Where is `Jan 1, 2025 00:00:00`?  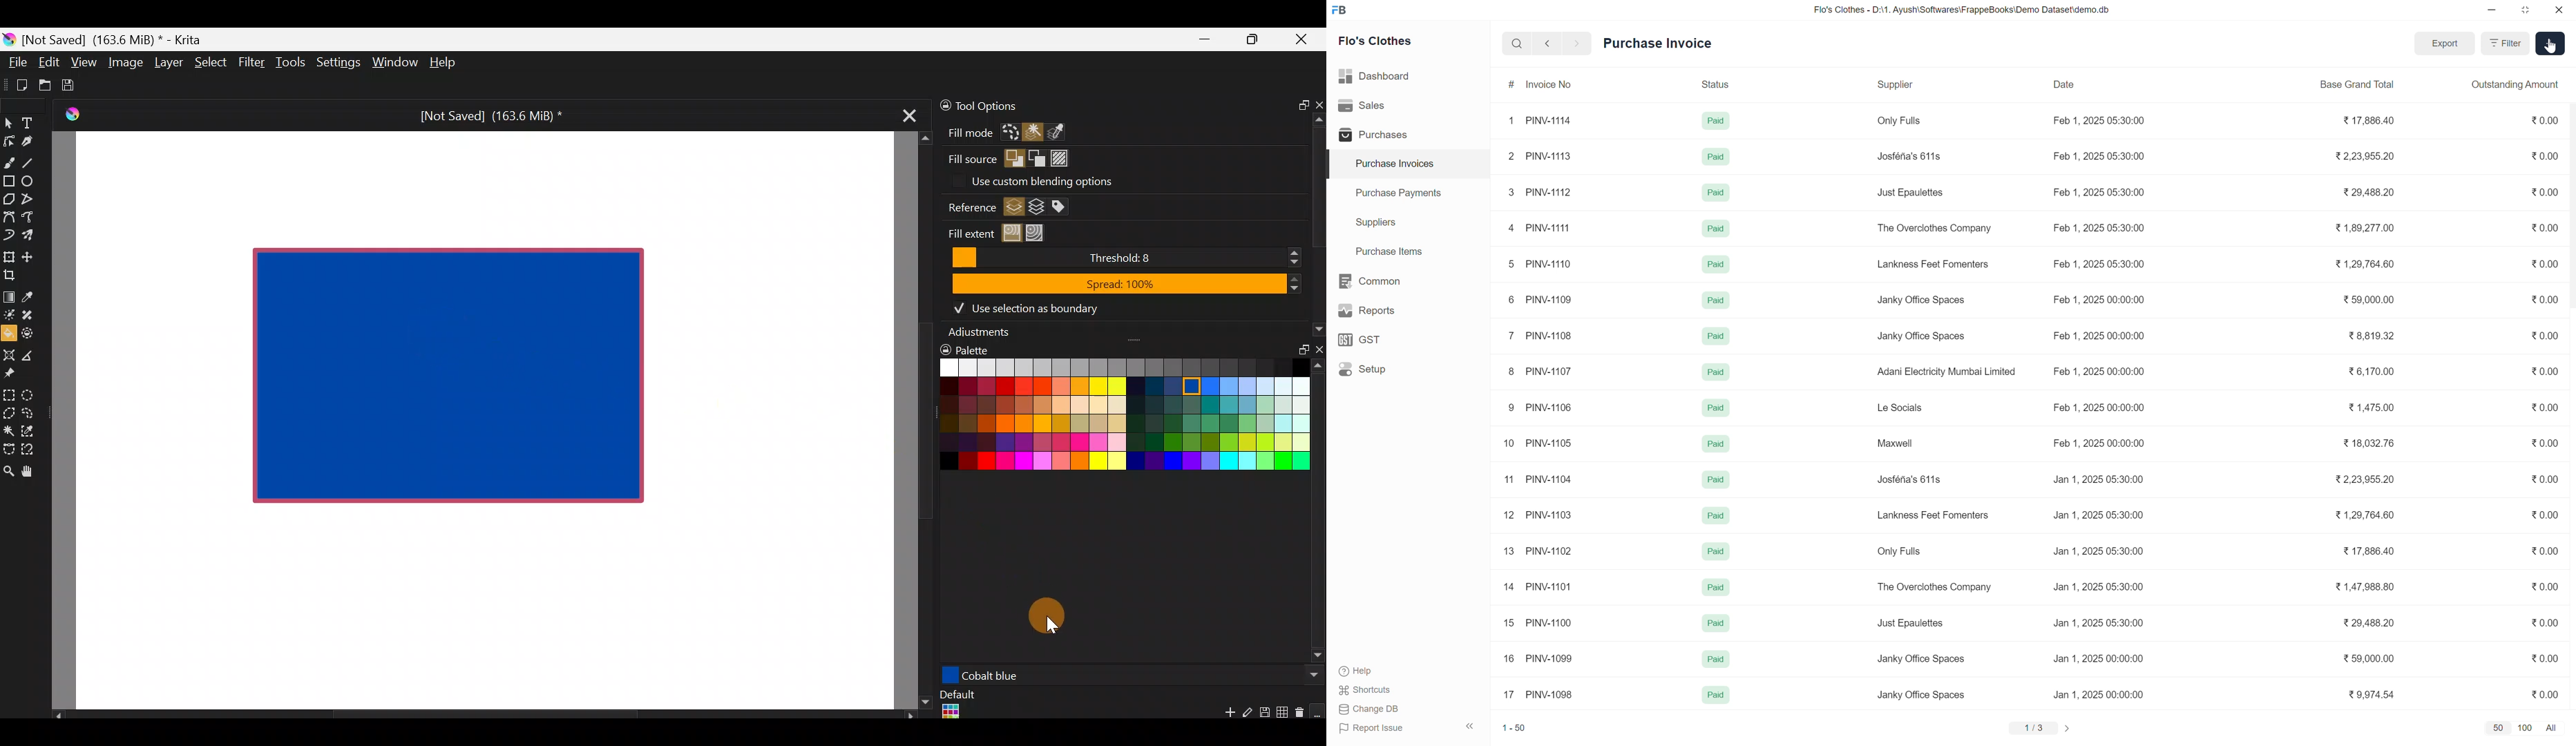 Jan 1, 2025 00:00:00 is located at coordinates (2098, 658).